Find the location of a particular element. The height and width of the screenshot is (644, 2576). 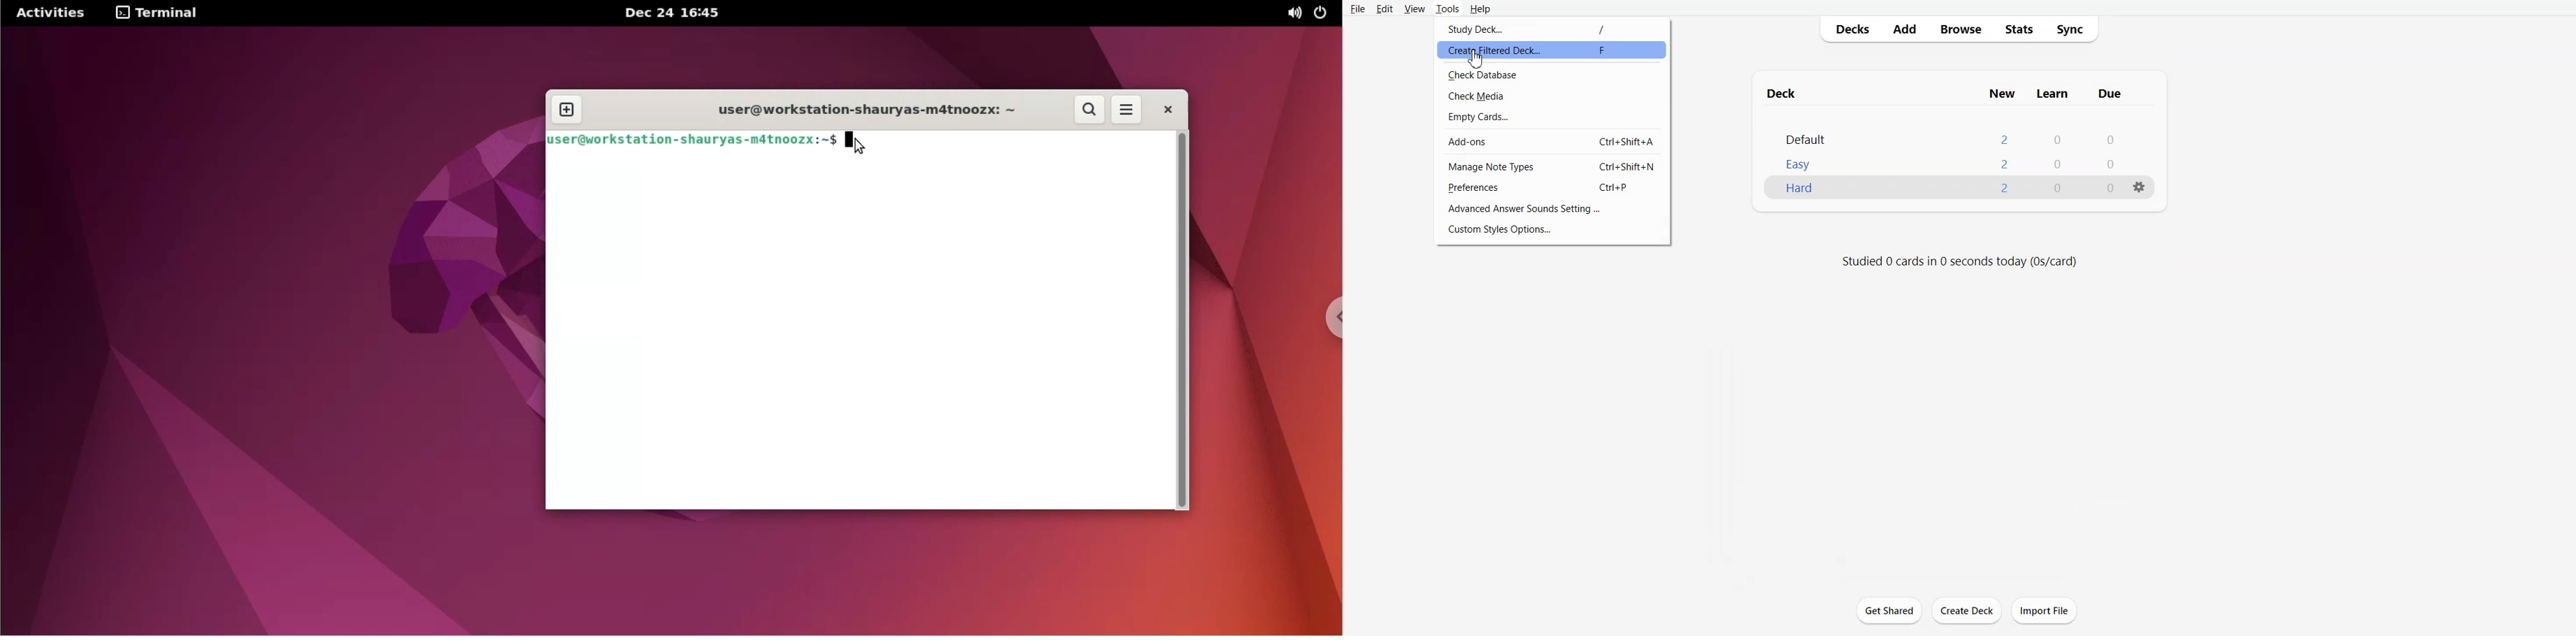

Preferences is located at coordinates (1553, 188).